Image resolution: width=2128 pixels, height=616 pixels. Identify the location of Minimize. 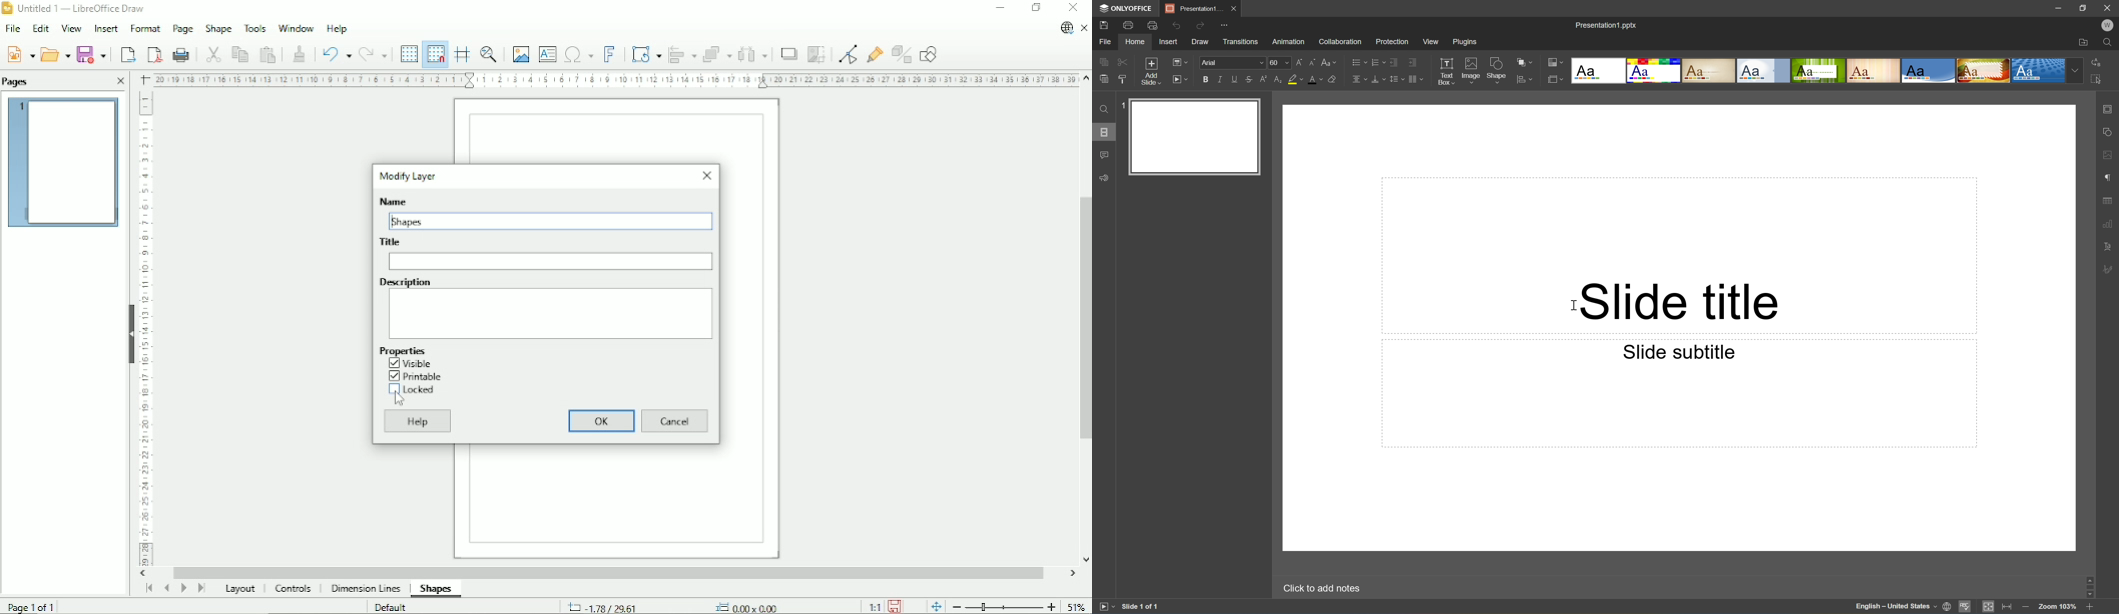
(2058, 6).